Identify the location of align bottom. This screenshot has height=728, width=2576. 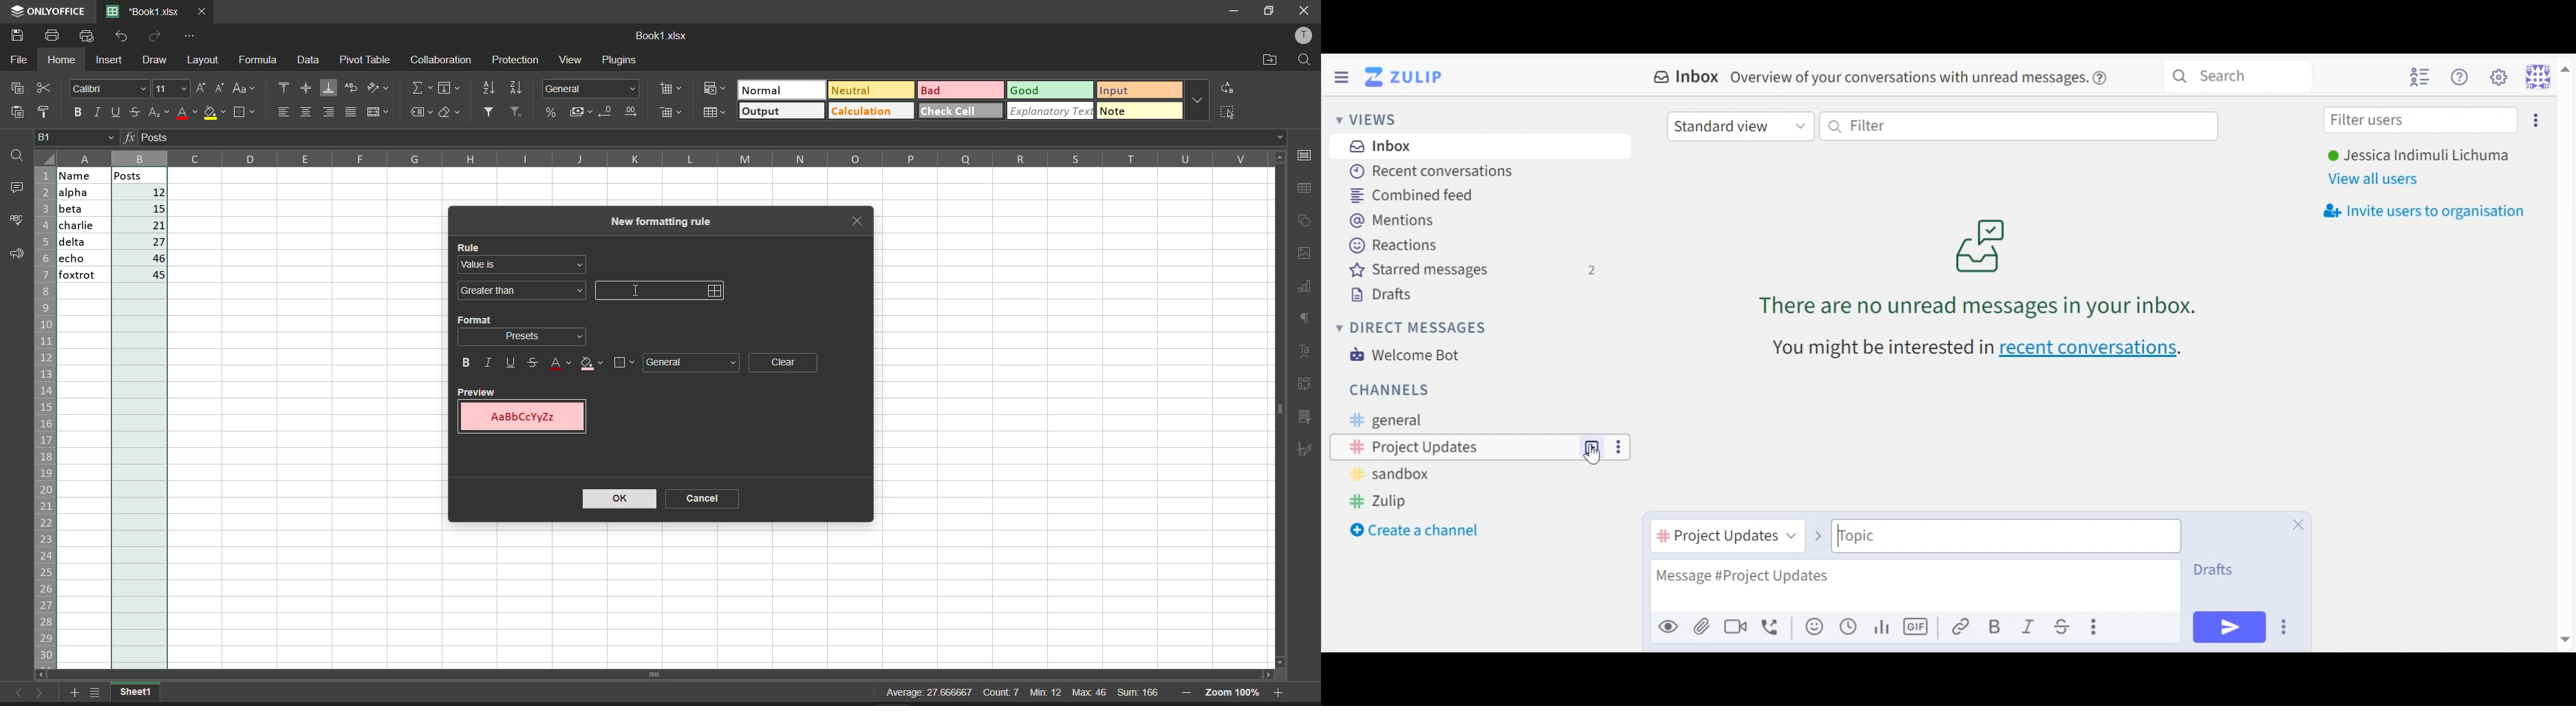
(325, 88).